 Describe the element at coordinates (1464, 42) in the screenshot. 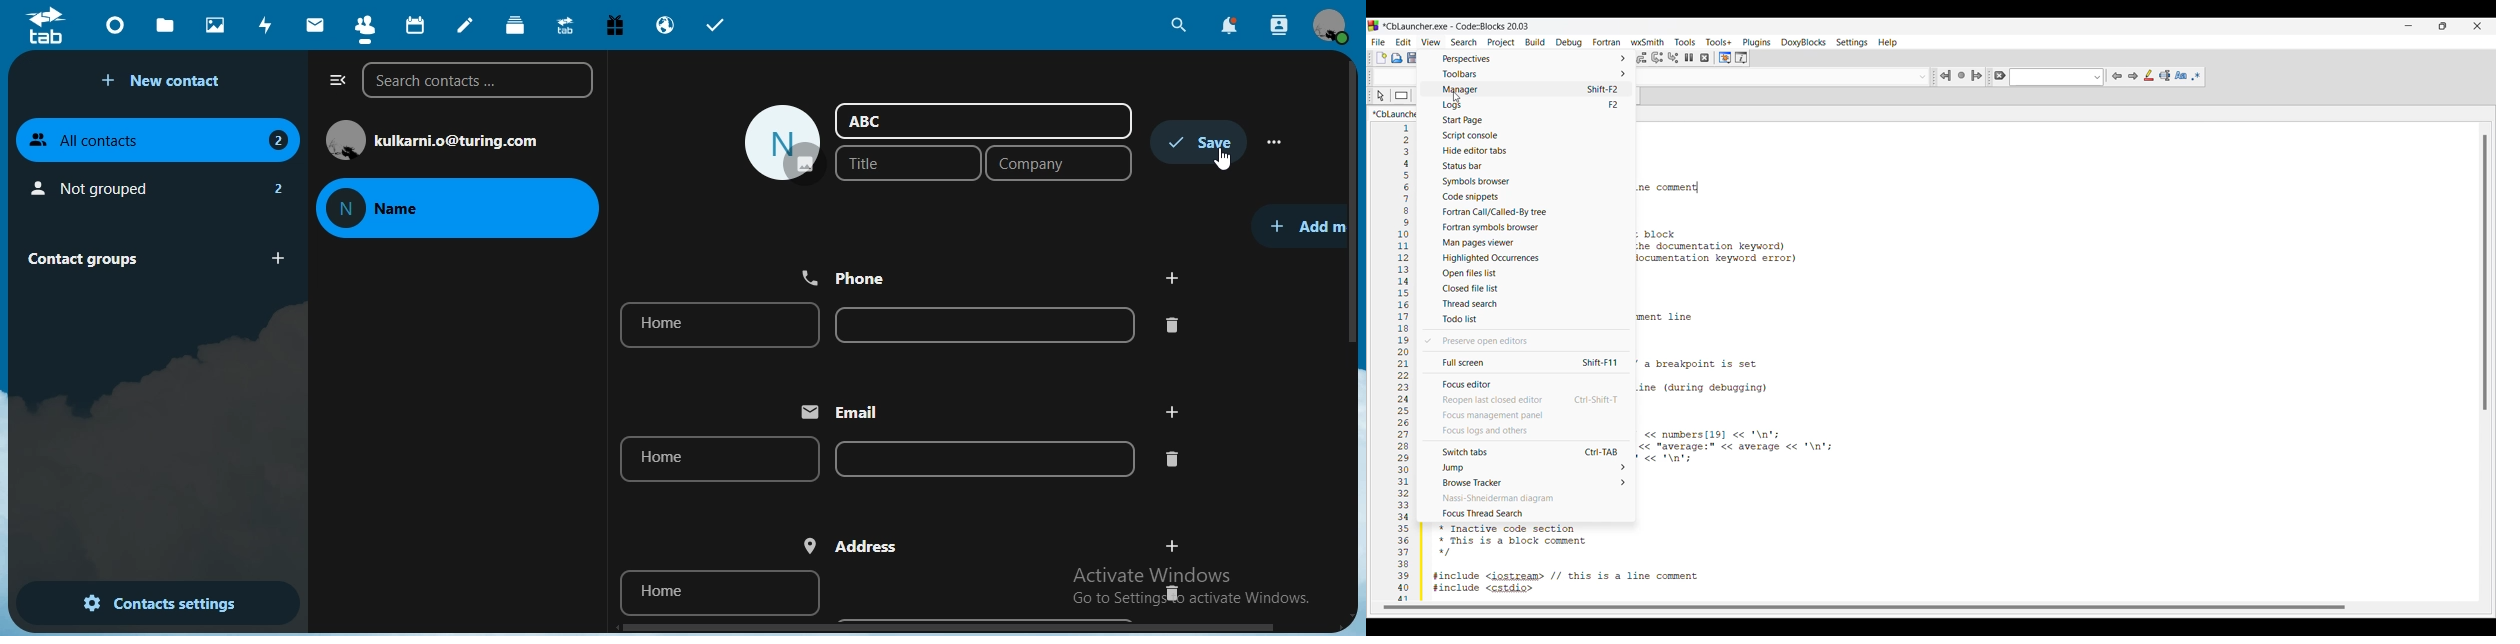

I see `Search menu` at that location.